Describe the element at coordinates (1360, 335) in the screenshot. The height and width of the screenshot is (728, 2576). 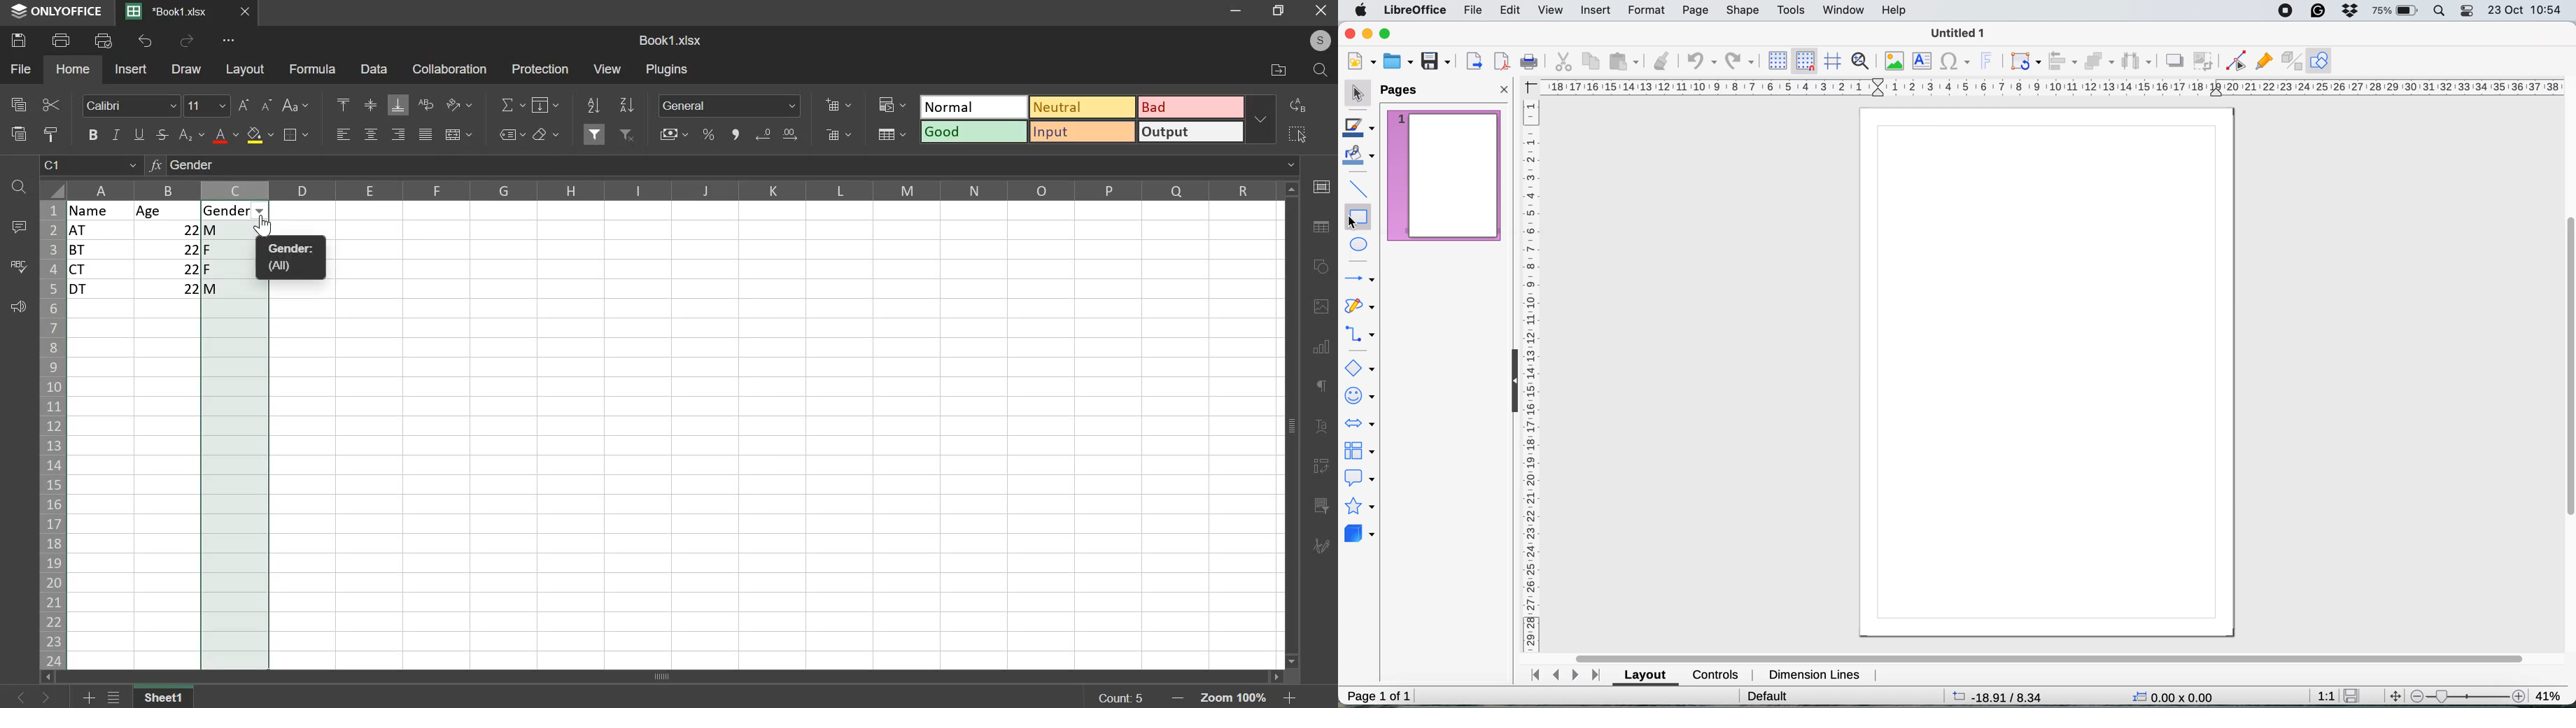
I see `connectors` at that location.